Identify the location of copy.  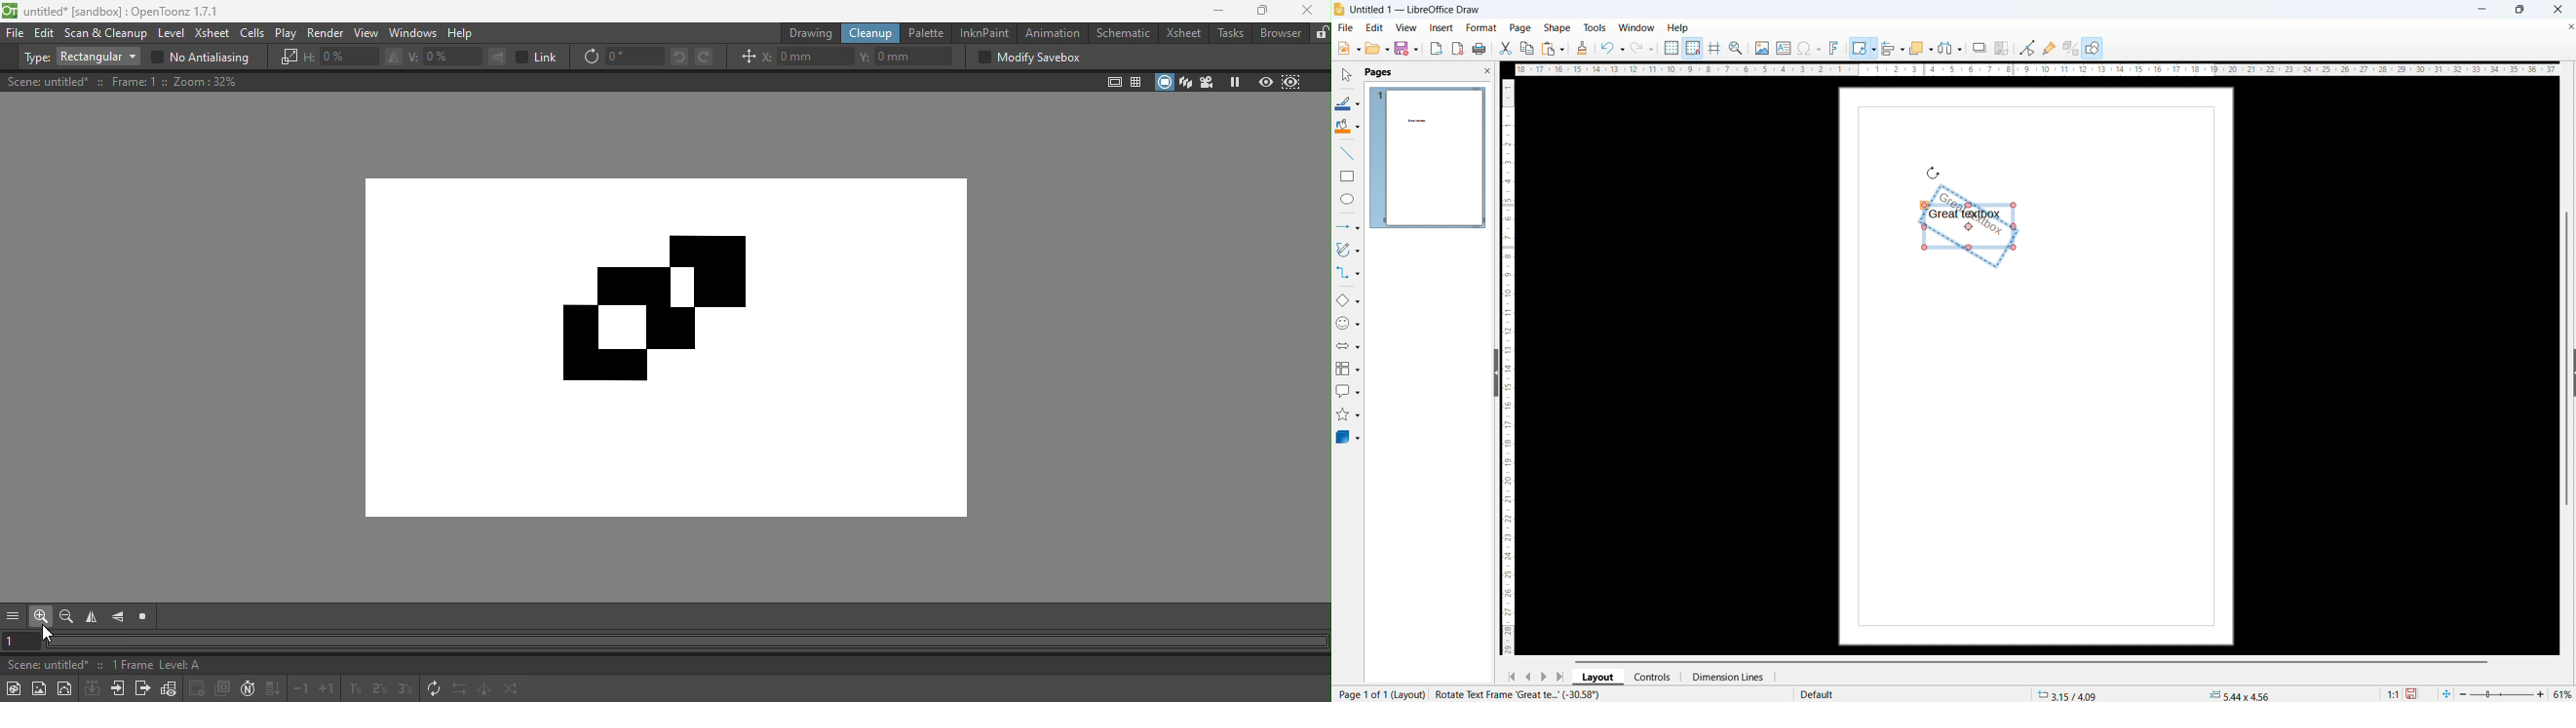
(1526, 47).